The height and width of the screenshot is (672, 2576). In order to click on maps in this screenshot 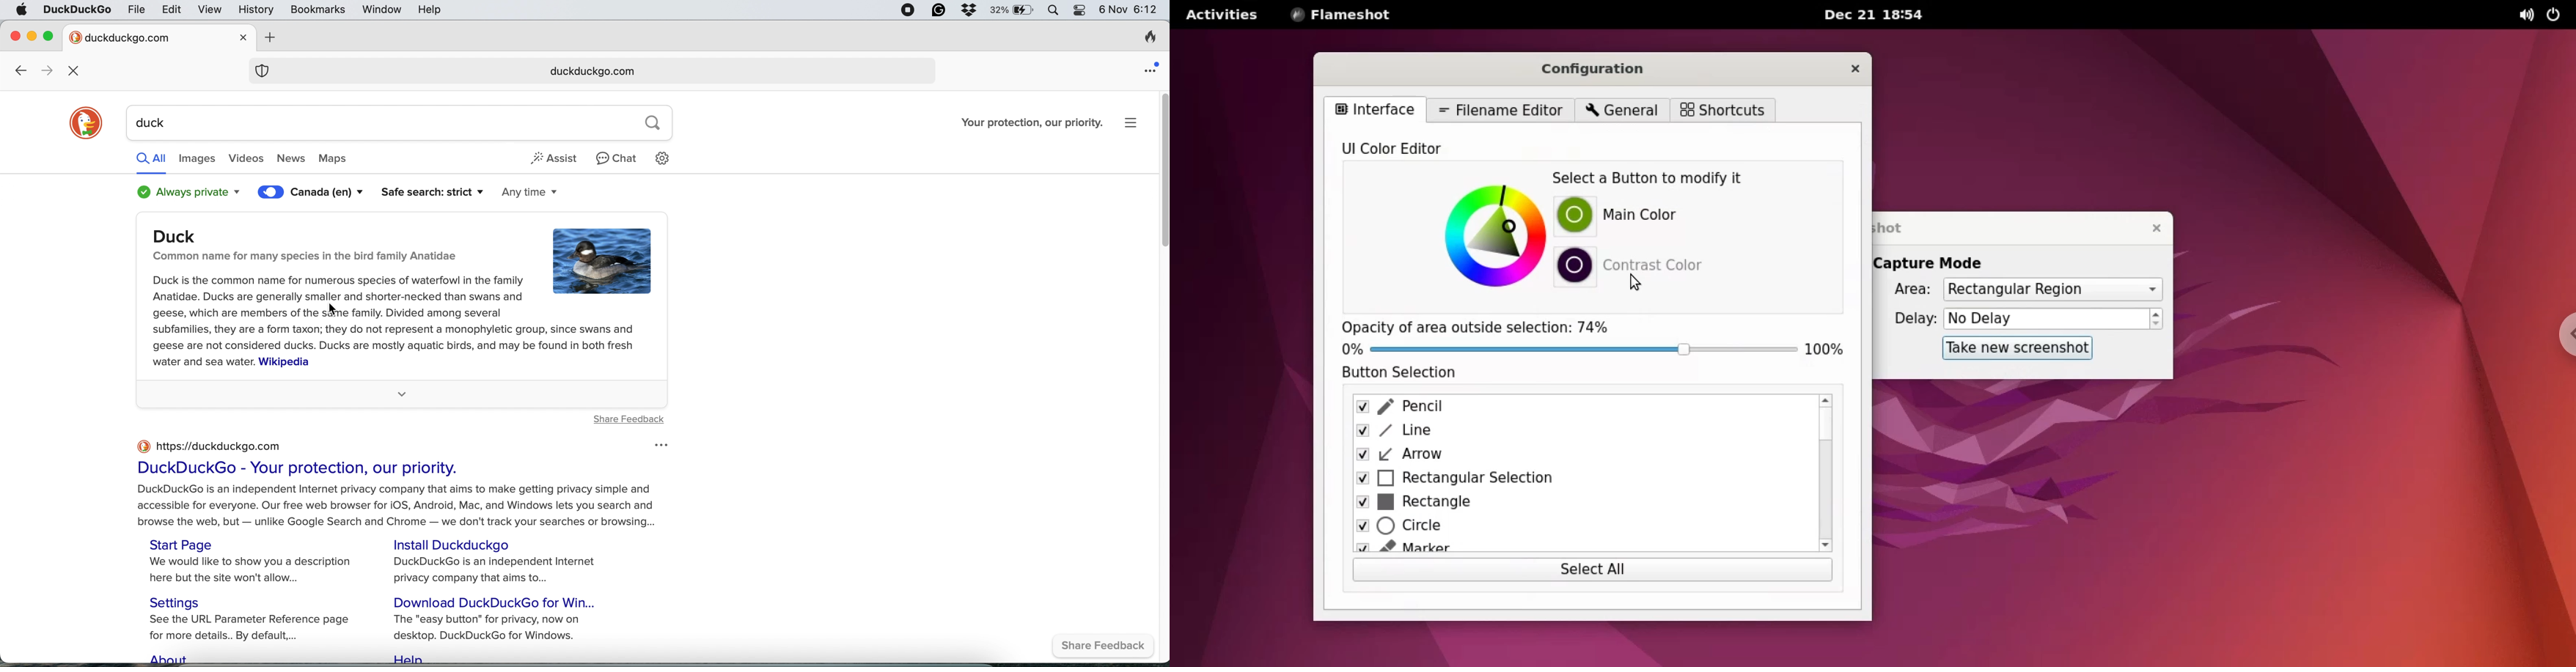, I will do `click(342, 159)`.